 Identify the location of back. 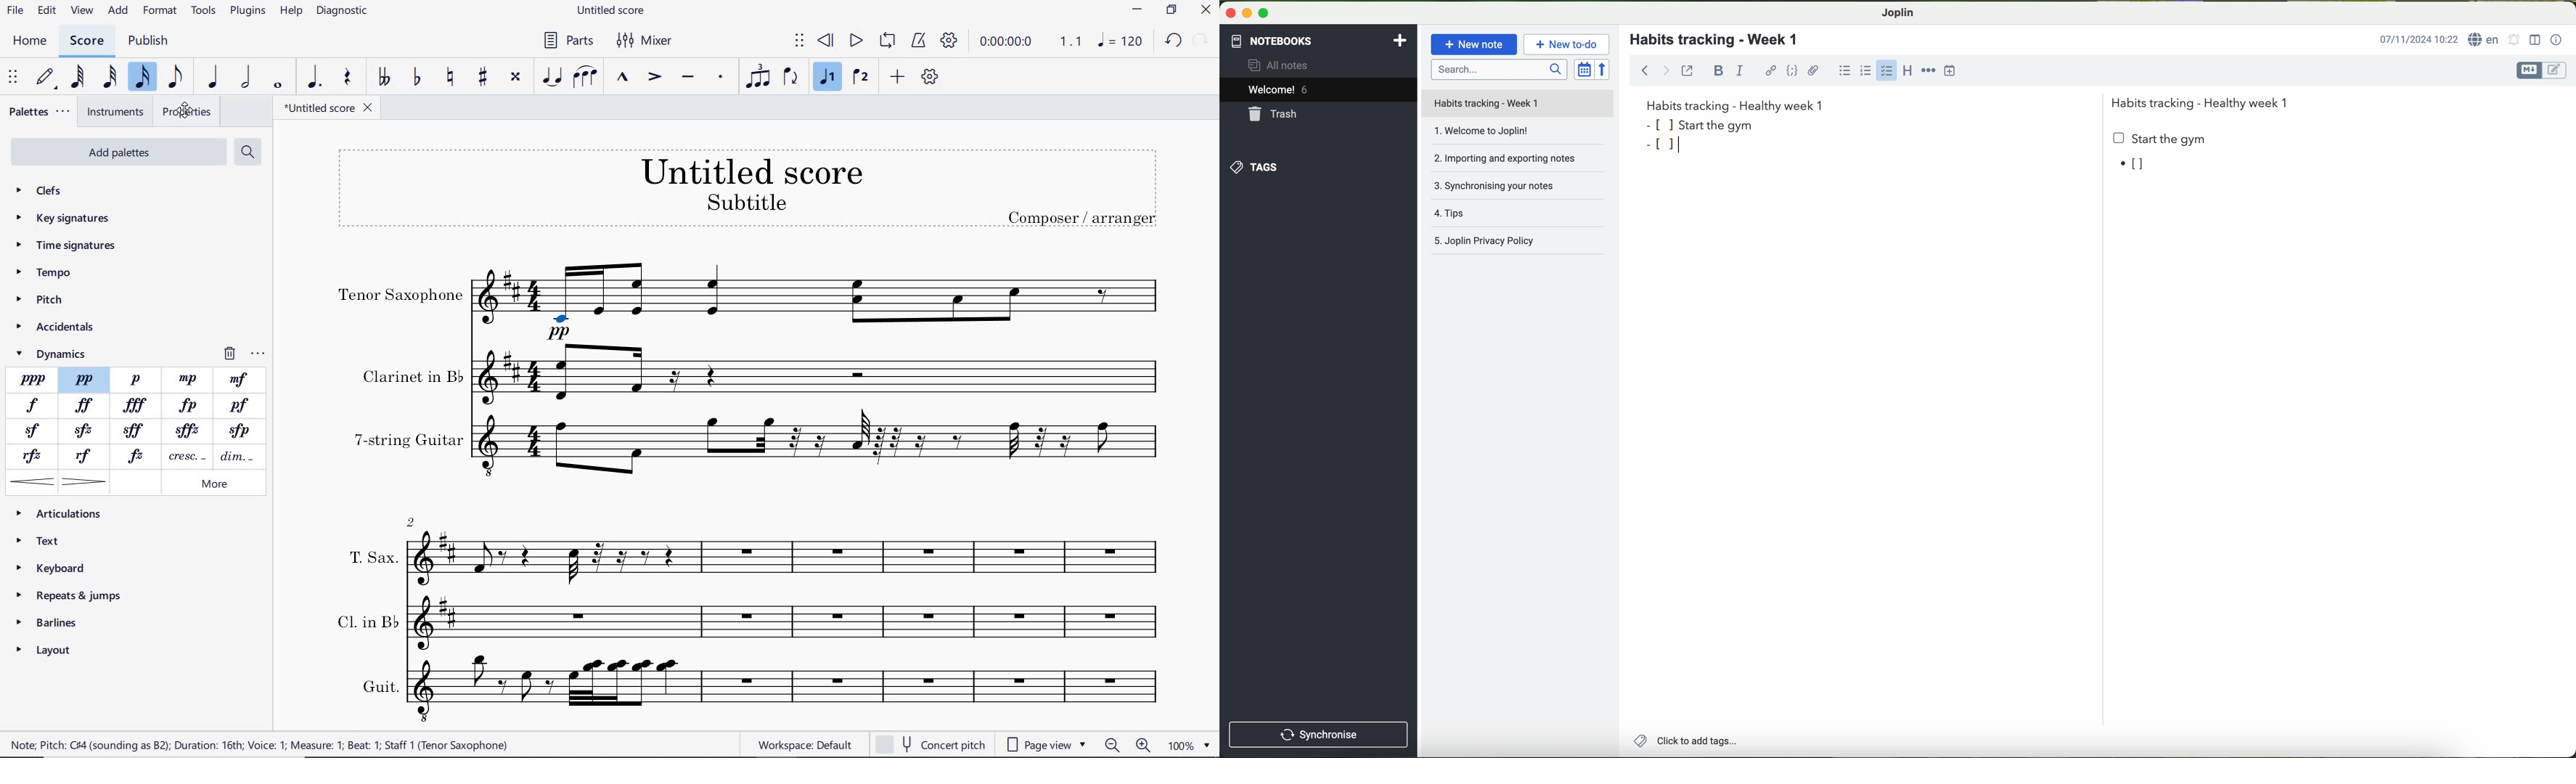
(1642, 69).